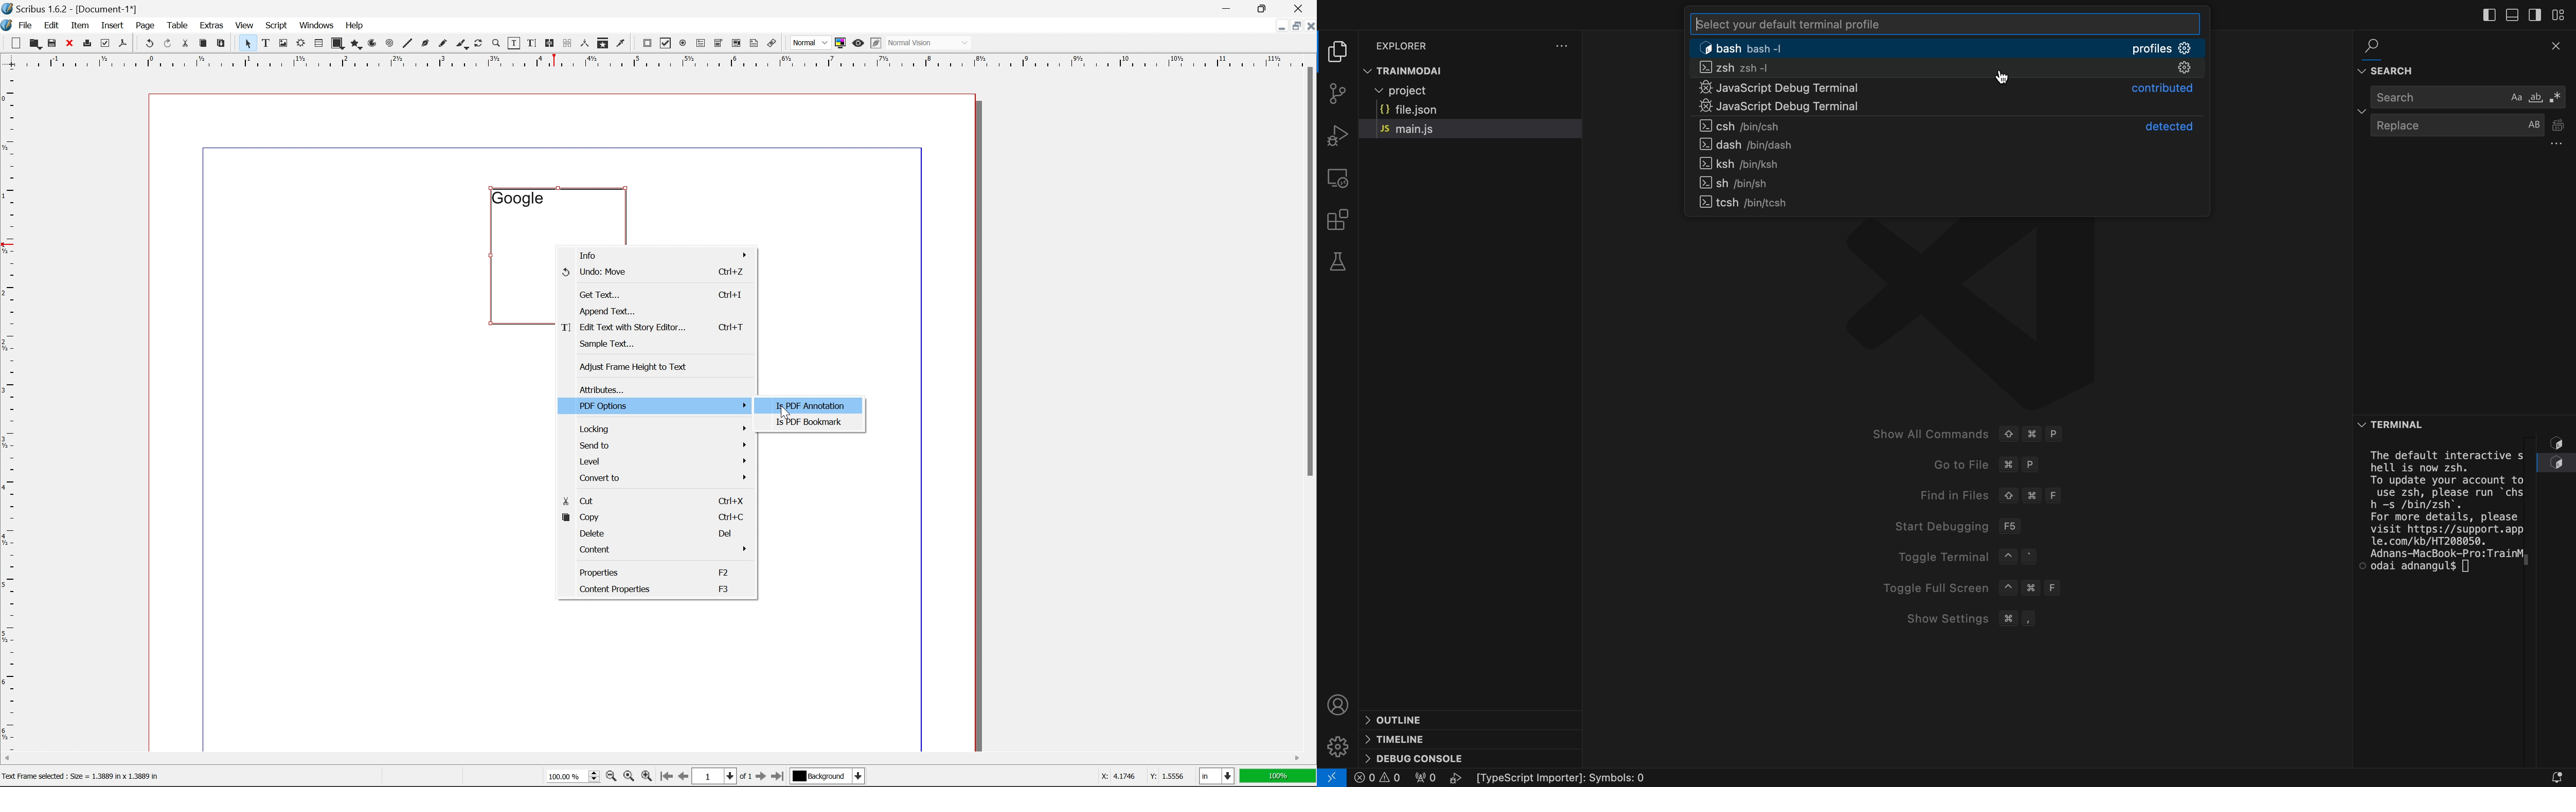  Describe the element at coordinates (2559, 773) in the screenshot. I see `notification` at that location.